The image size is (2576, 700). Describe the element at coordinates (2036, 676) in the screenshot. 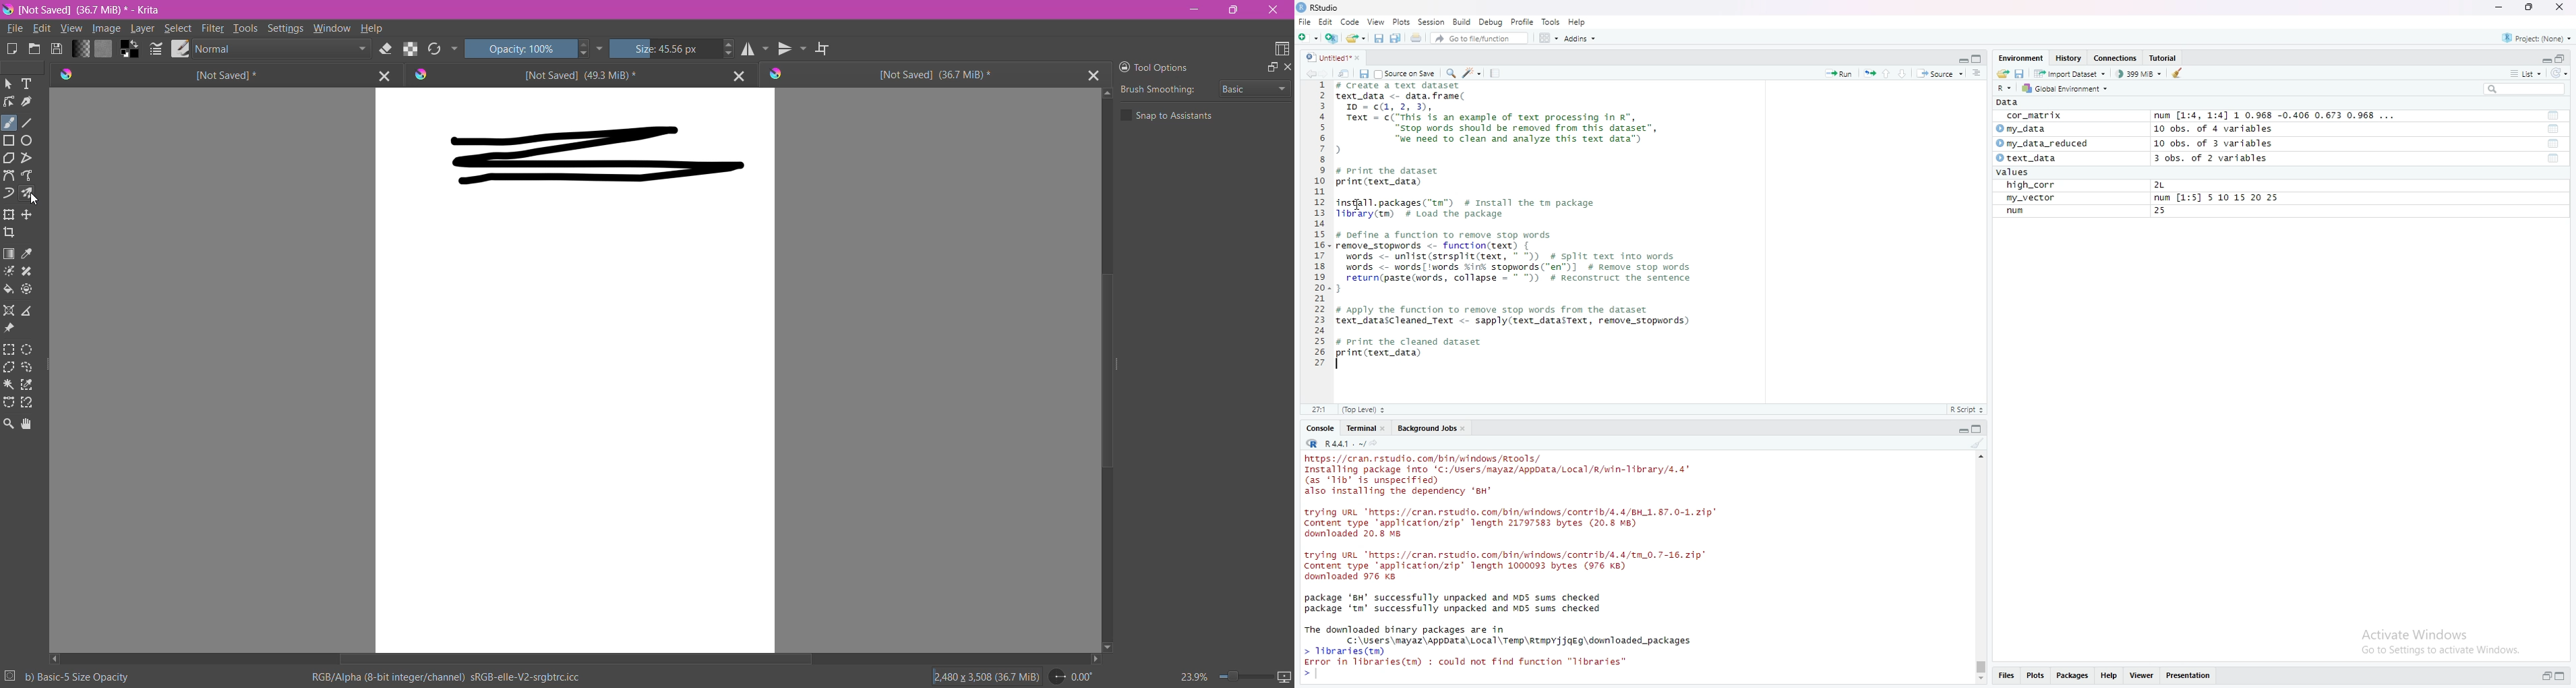

I see `plots` at that location.